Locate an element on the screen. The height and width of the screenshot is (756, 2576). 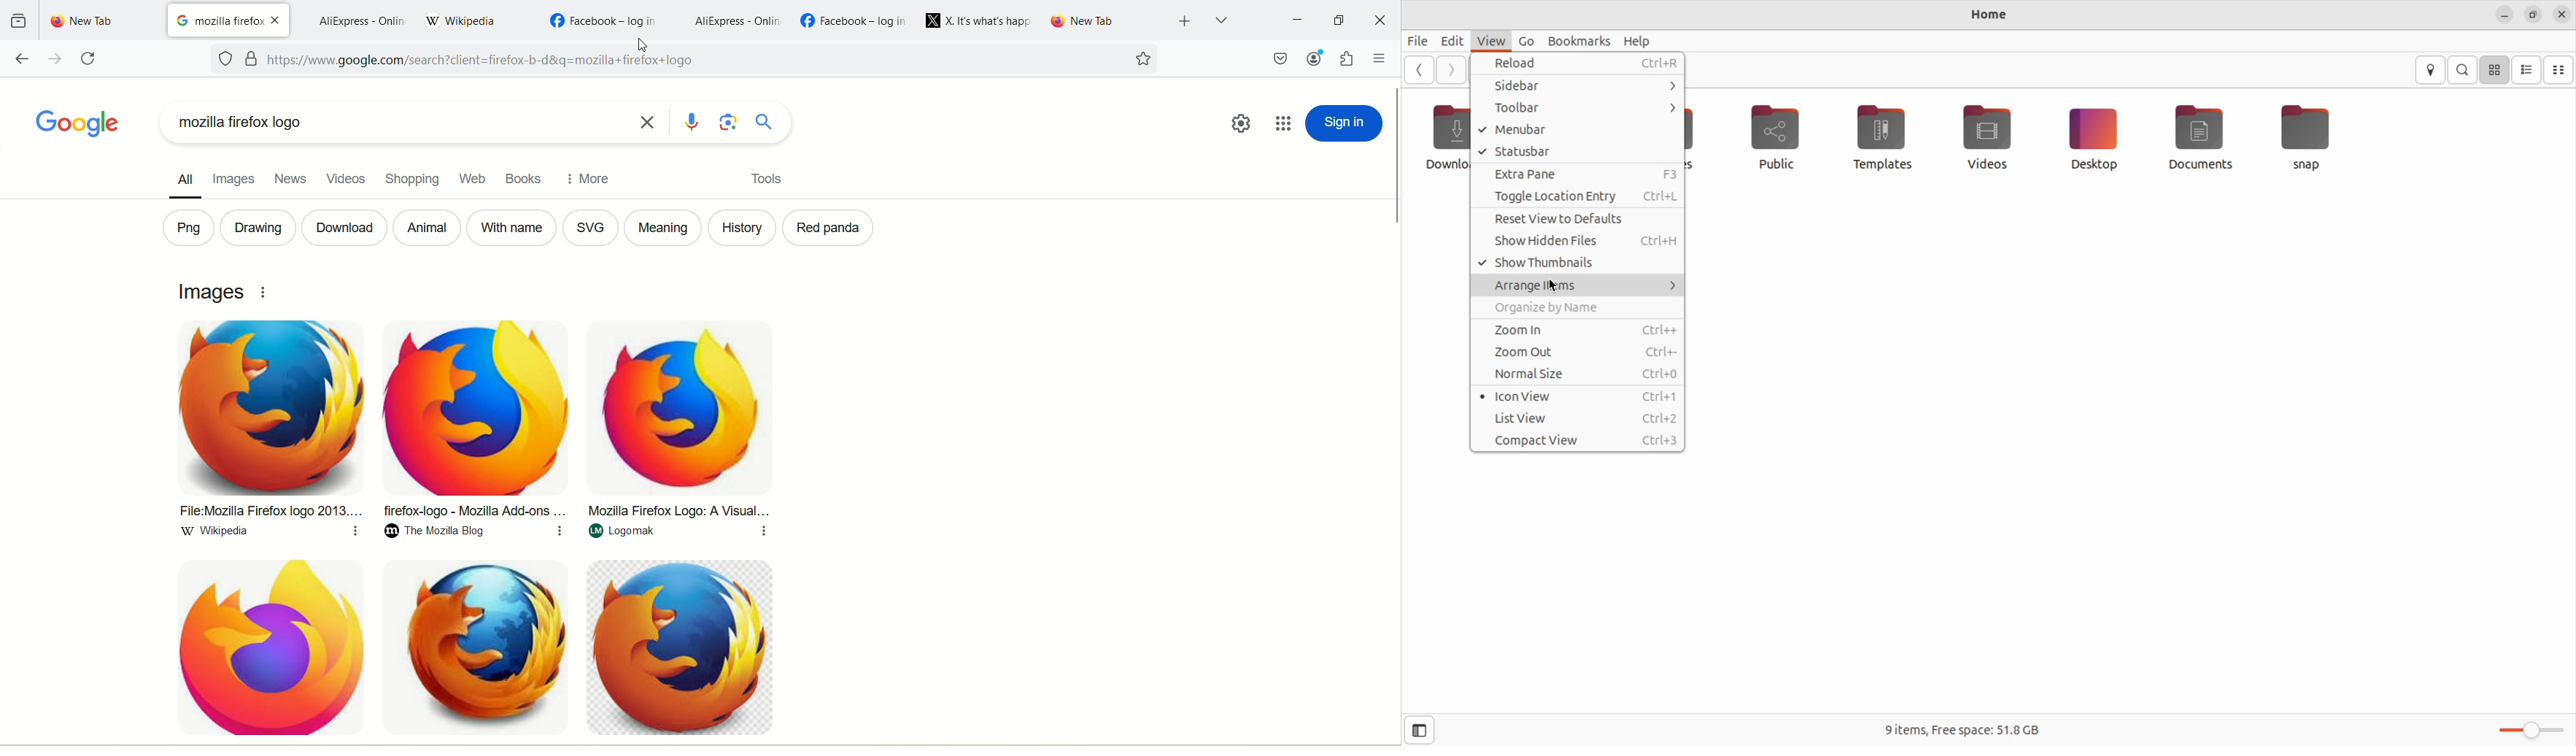
facebook is located at coordinates (856, 19).